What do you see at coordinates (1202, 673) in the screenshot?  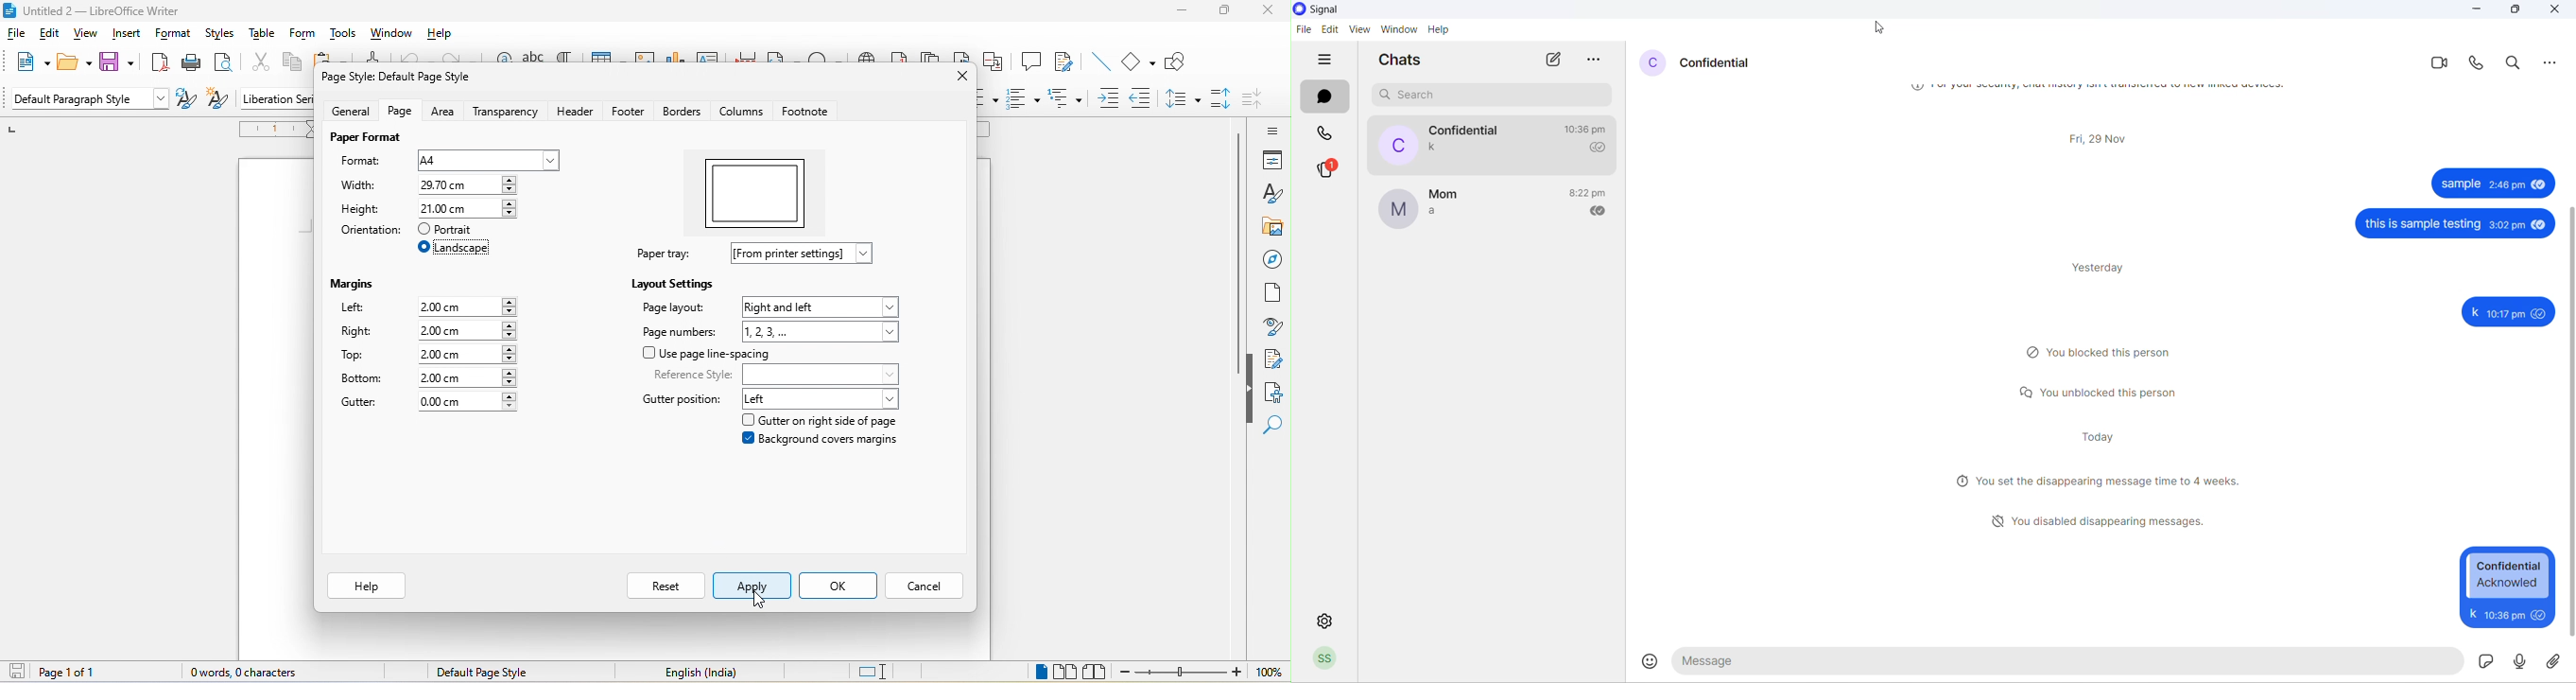 I see `zoom` at bounding box center [1202, 673].